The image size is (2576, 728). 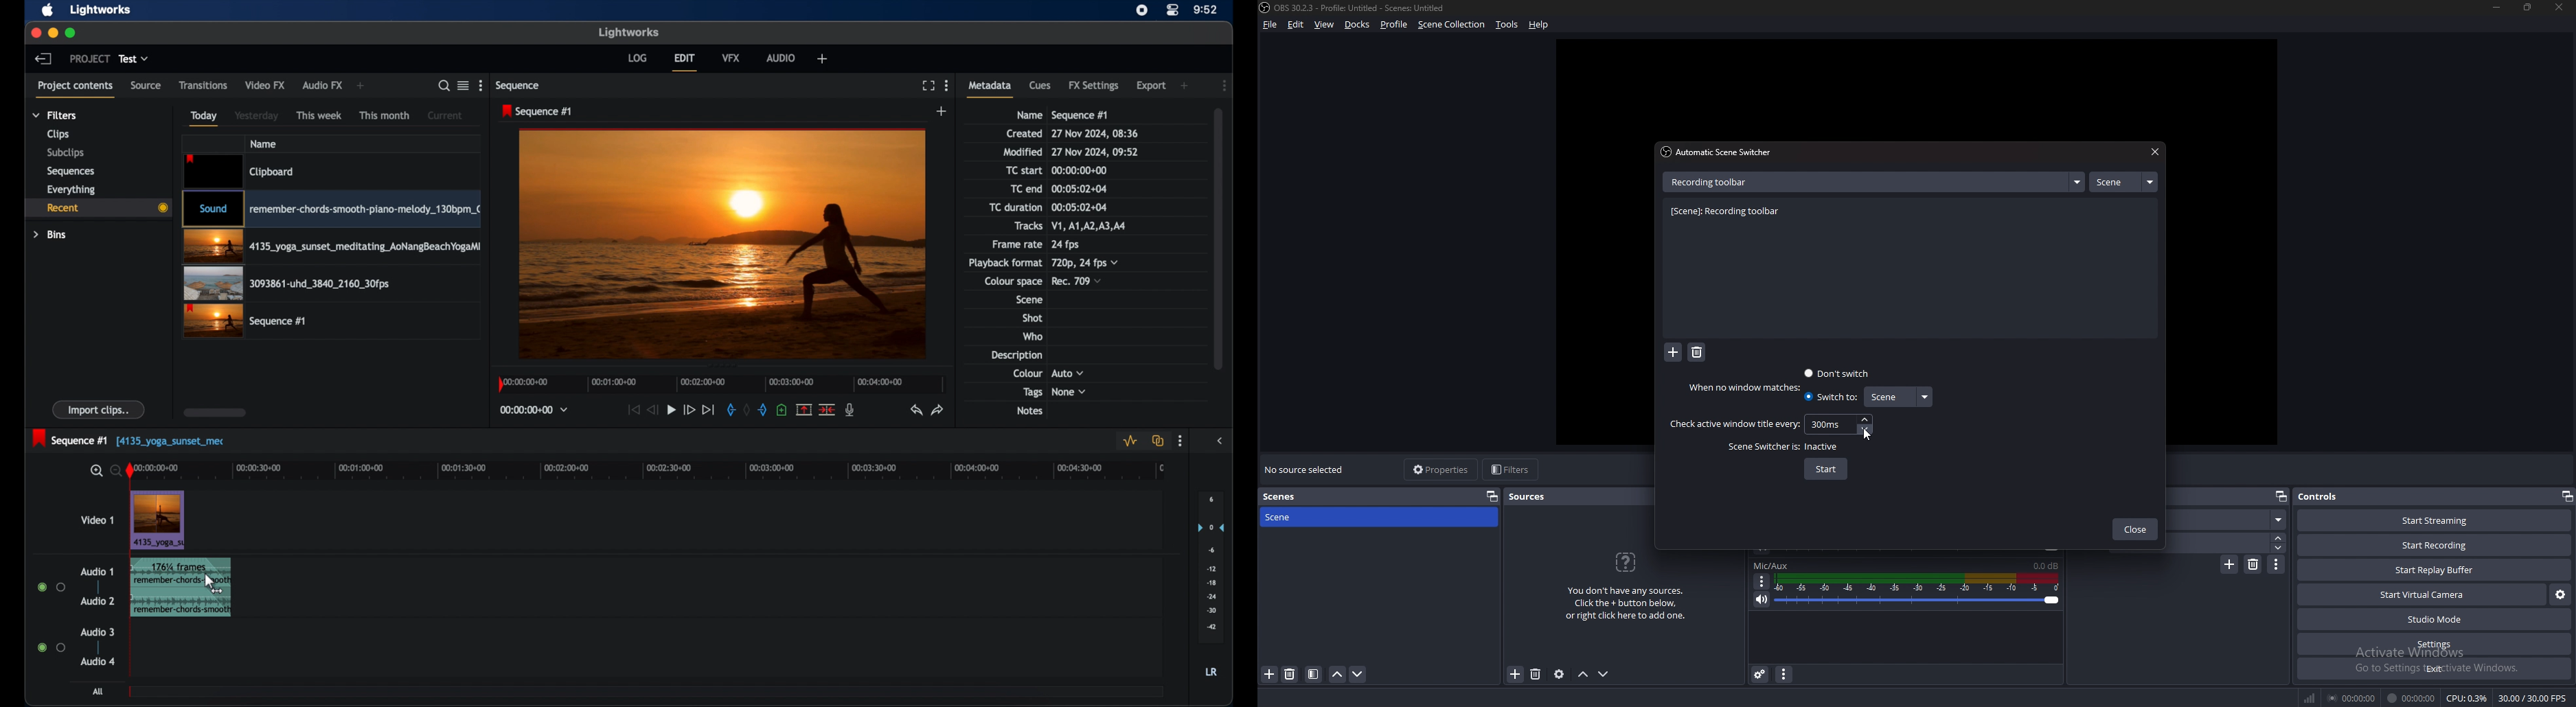 What do you see at coordinates (1078, 207) in the screenshot?
I see `tc duration` at bounding box center [1078, 207].